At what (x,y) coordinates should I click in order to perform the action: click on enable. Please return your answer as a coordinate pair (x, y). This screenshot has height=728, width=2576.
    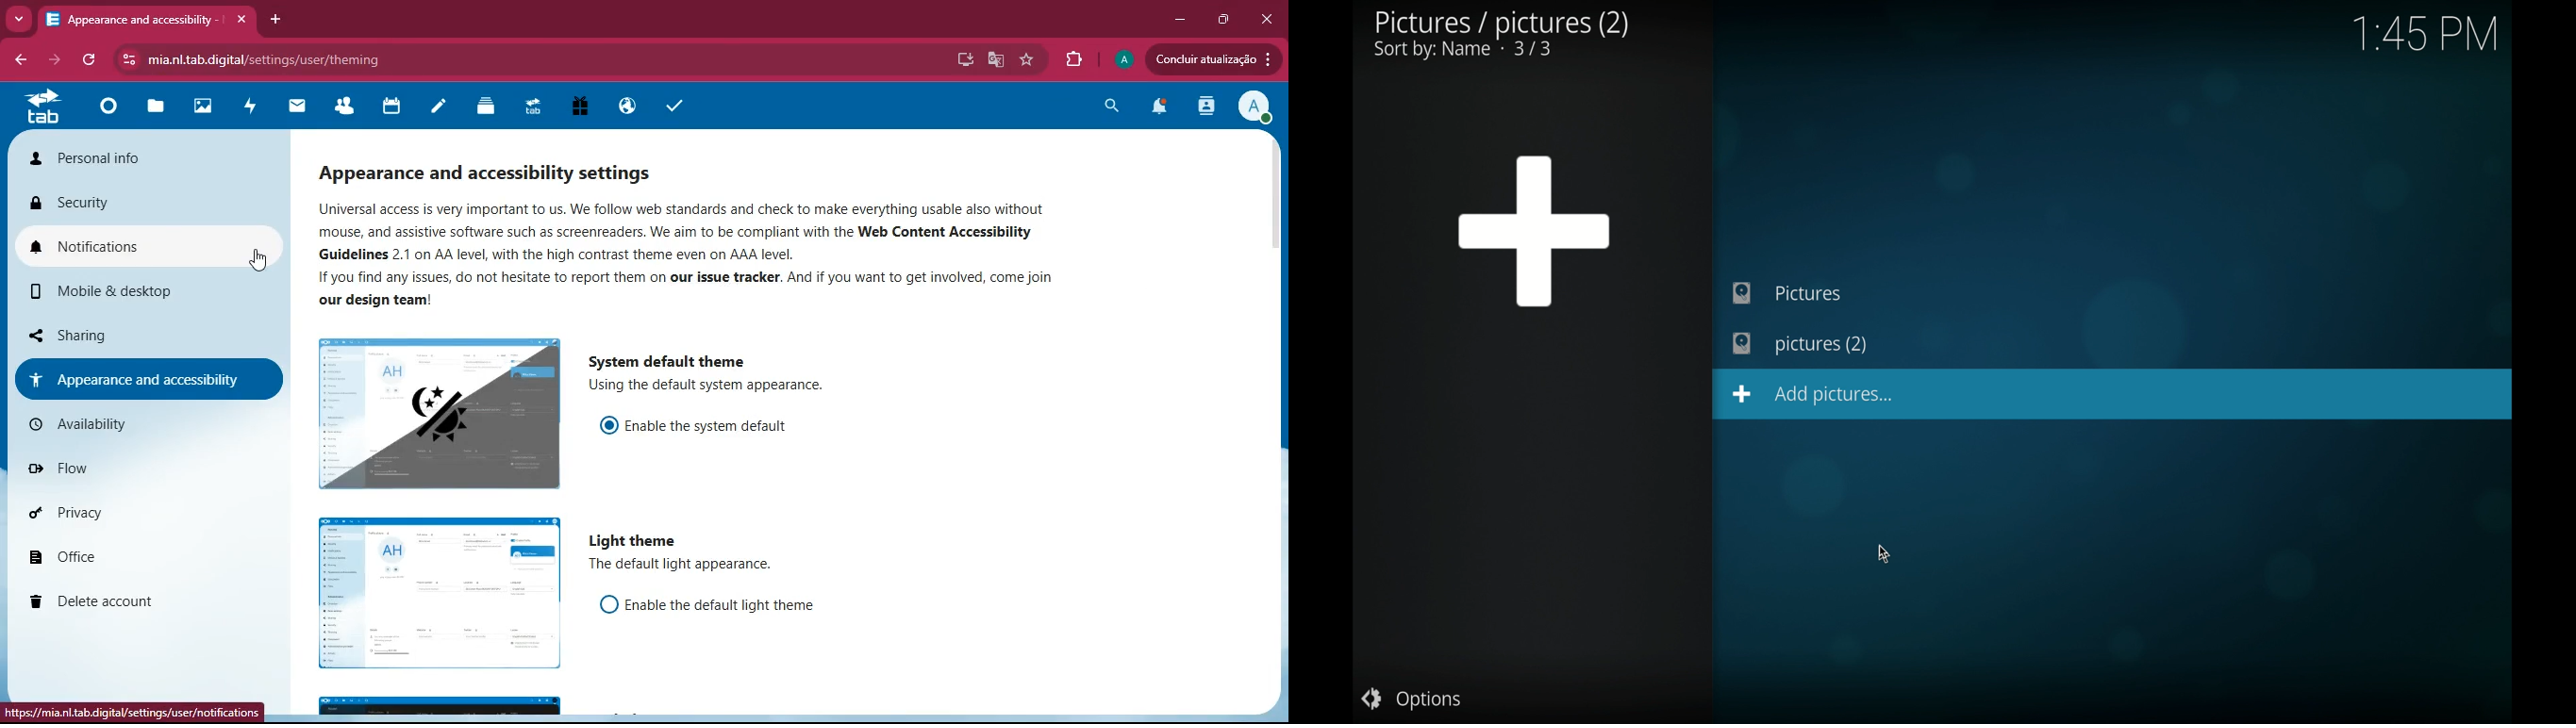
    Looking at the image, I should click on (720, 606).